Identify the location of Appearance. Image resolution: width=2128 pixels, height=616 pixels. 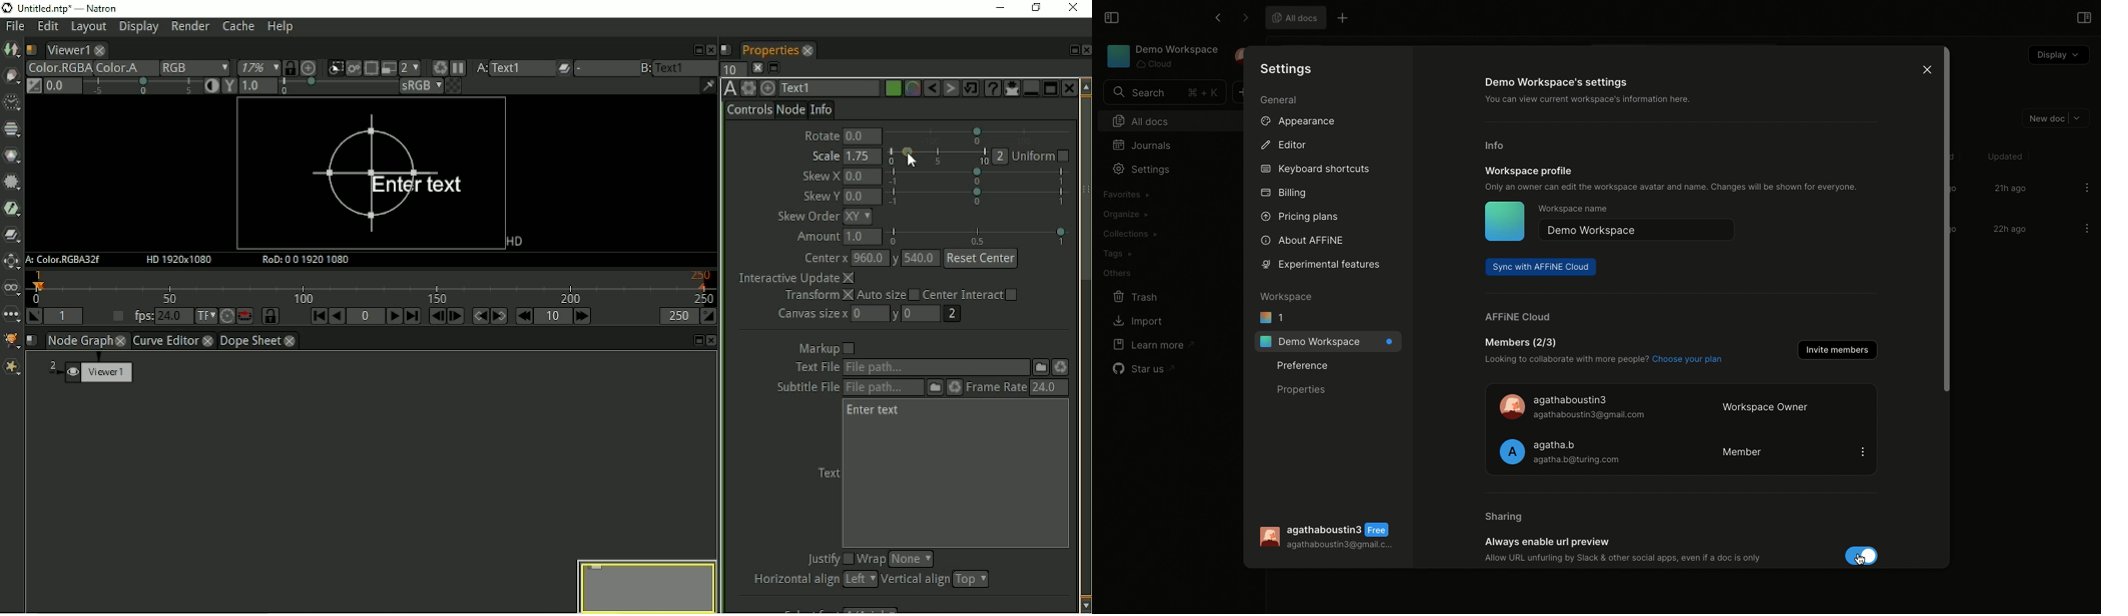
(1296, 121).